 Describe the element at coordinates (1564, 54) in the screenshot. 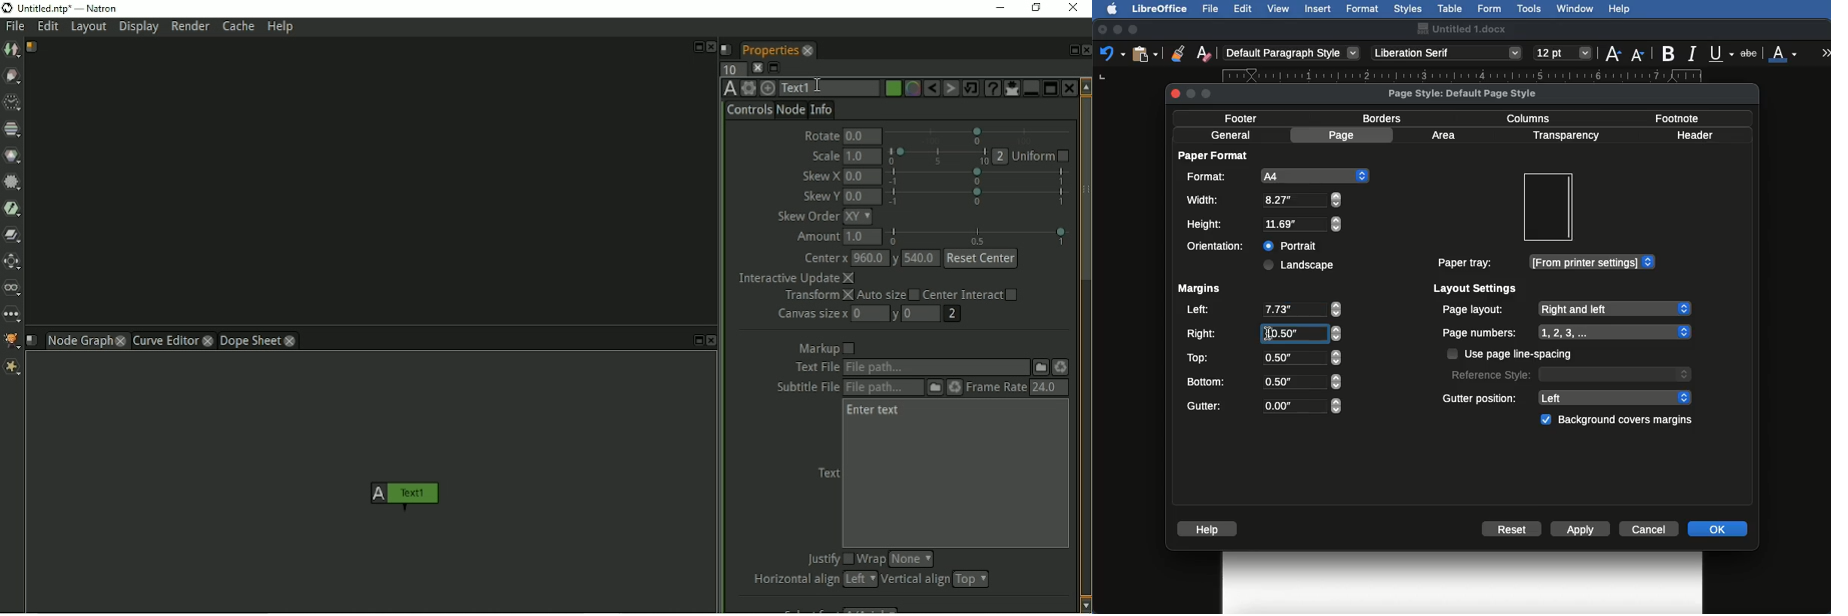

I see `Size` at that location.